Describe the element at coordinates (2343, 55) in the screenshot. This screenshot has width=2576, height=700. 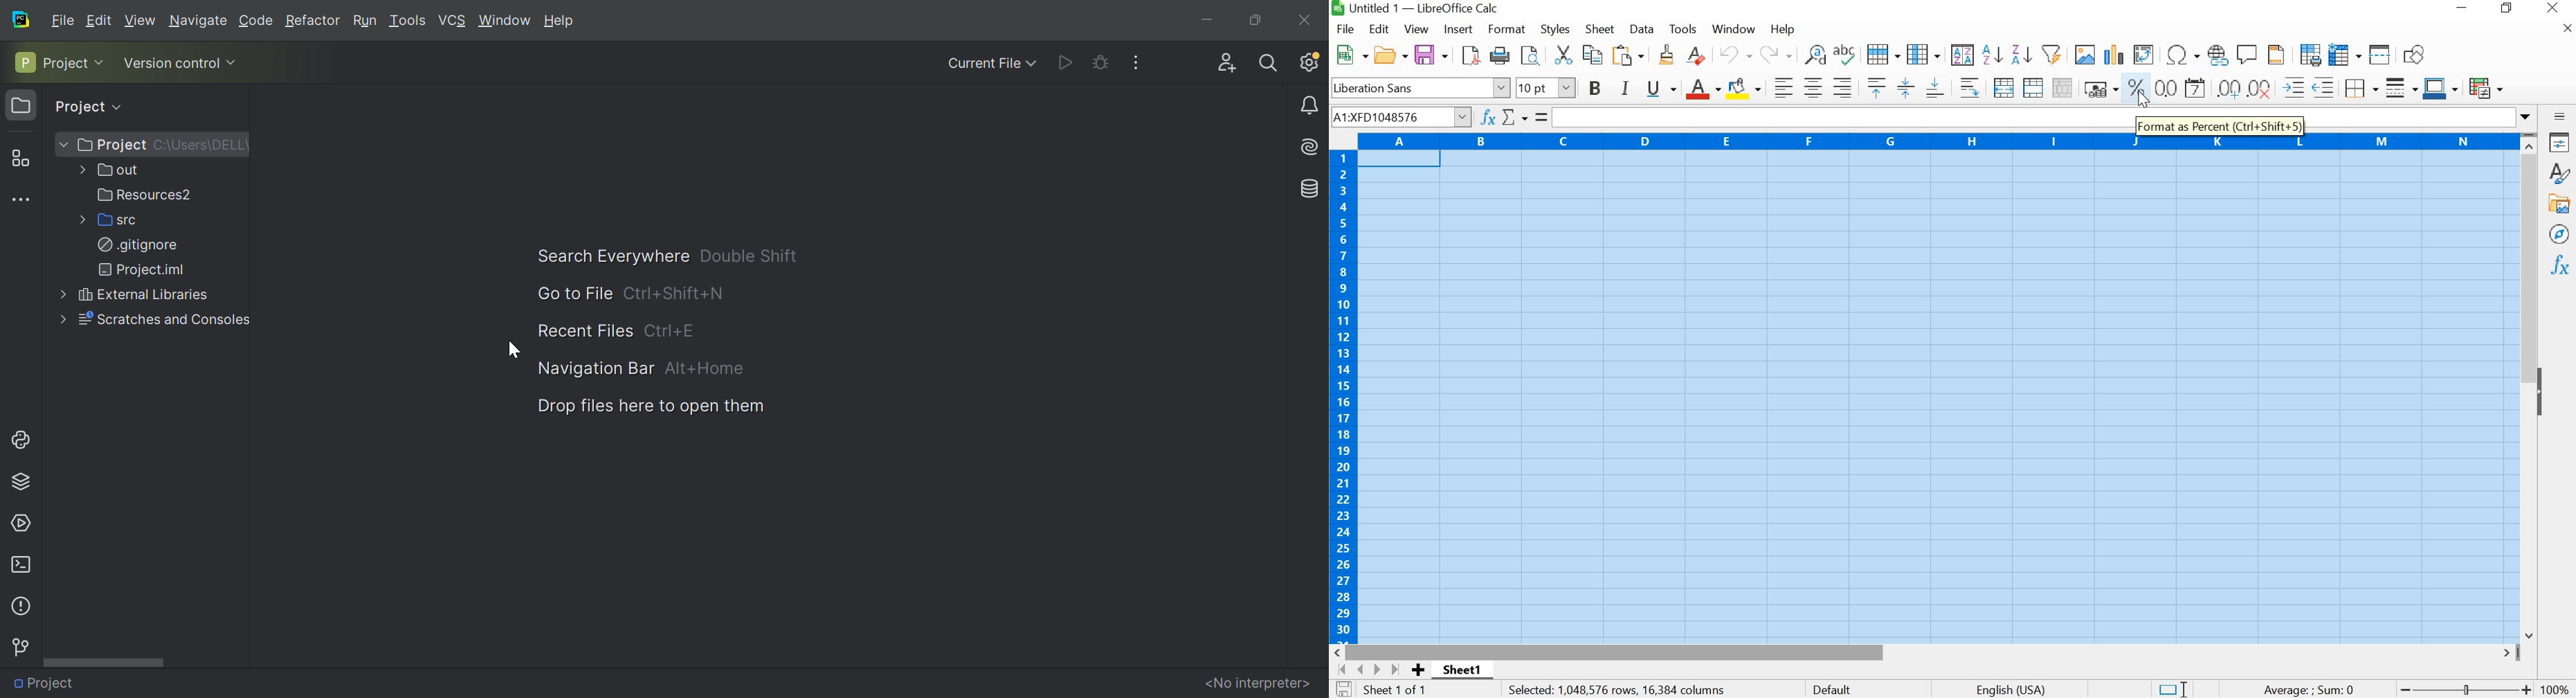
I see `Freeze rows and columns` at that location.